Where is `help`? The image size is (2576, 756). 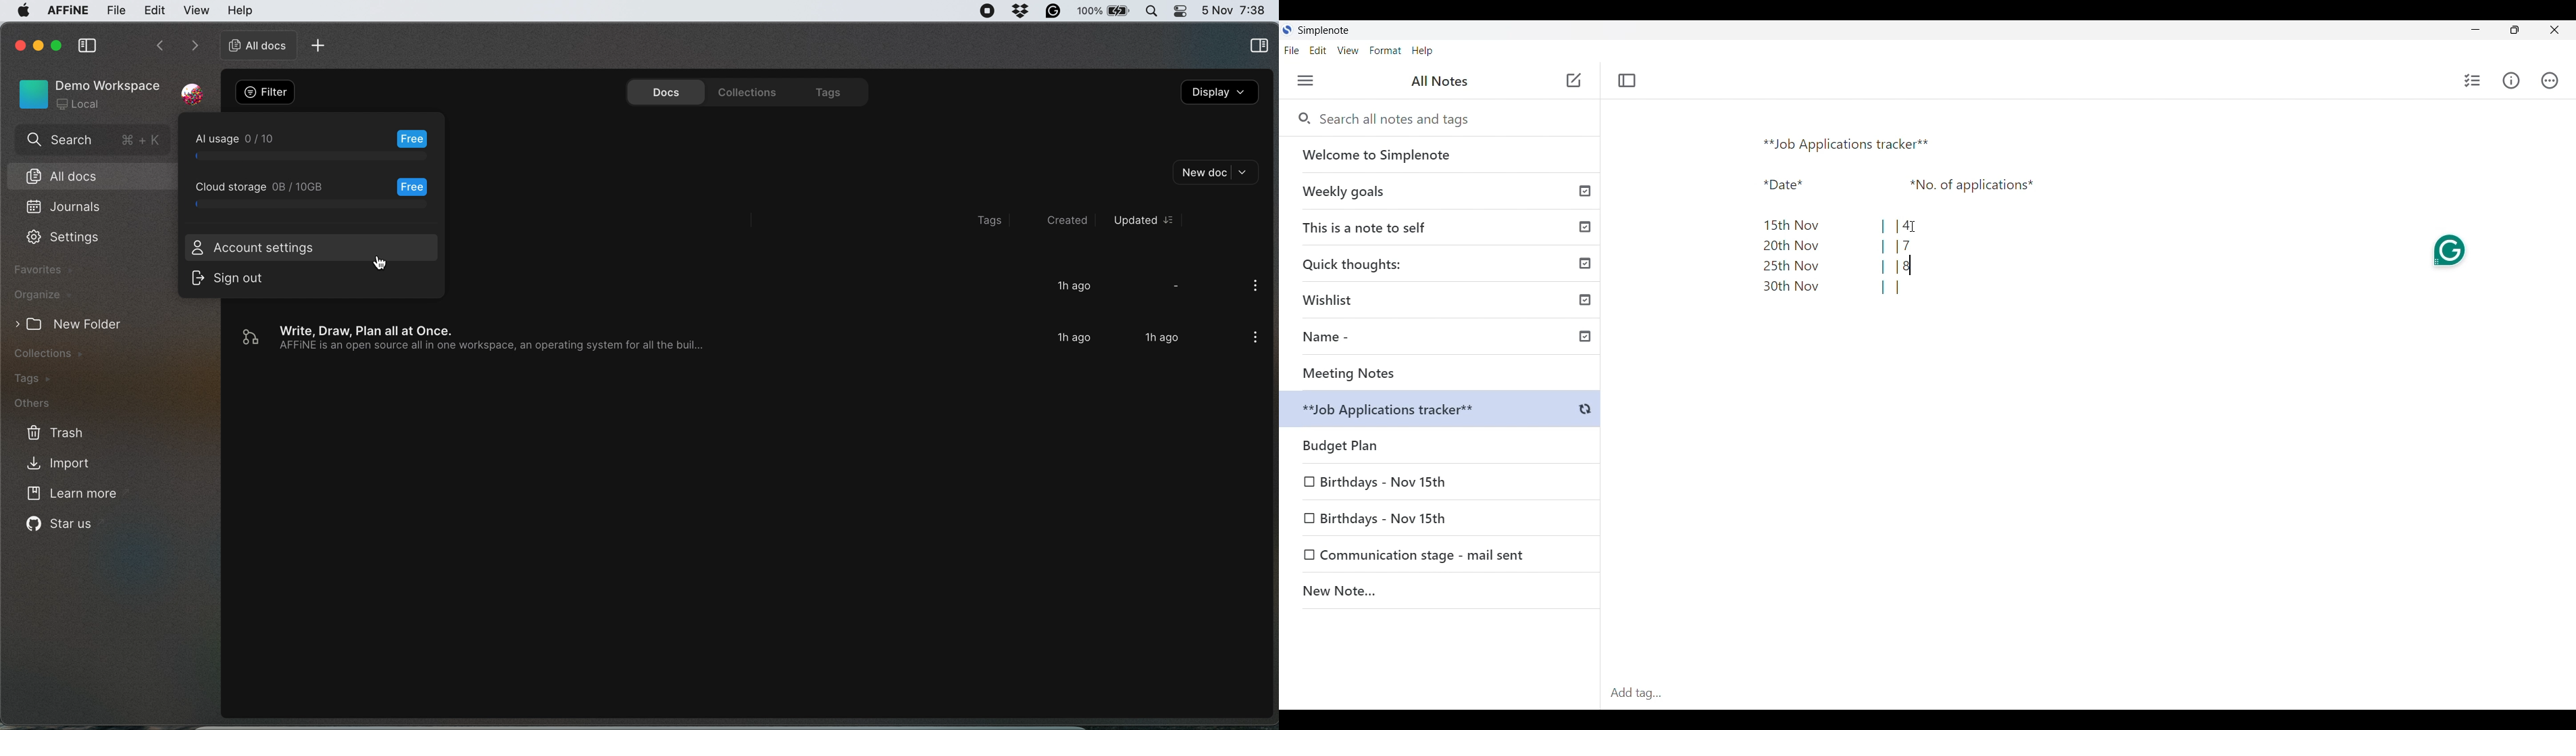 help is located at coordinates (241, 9).